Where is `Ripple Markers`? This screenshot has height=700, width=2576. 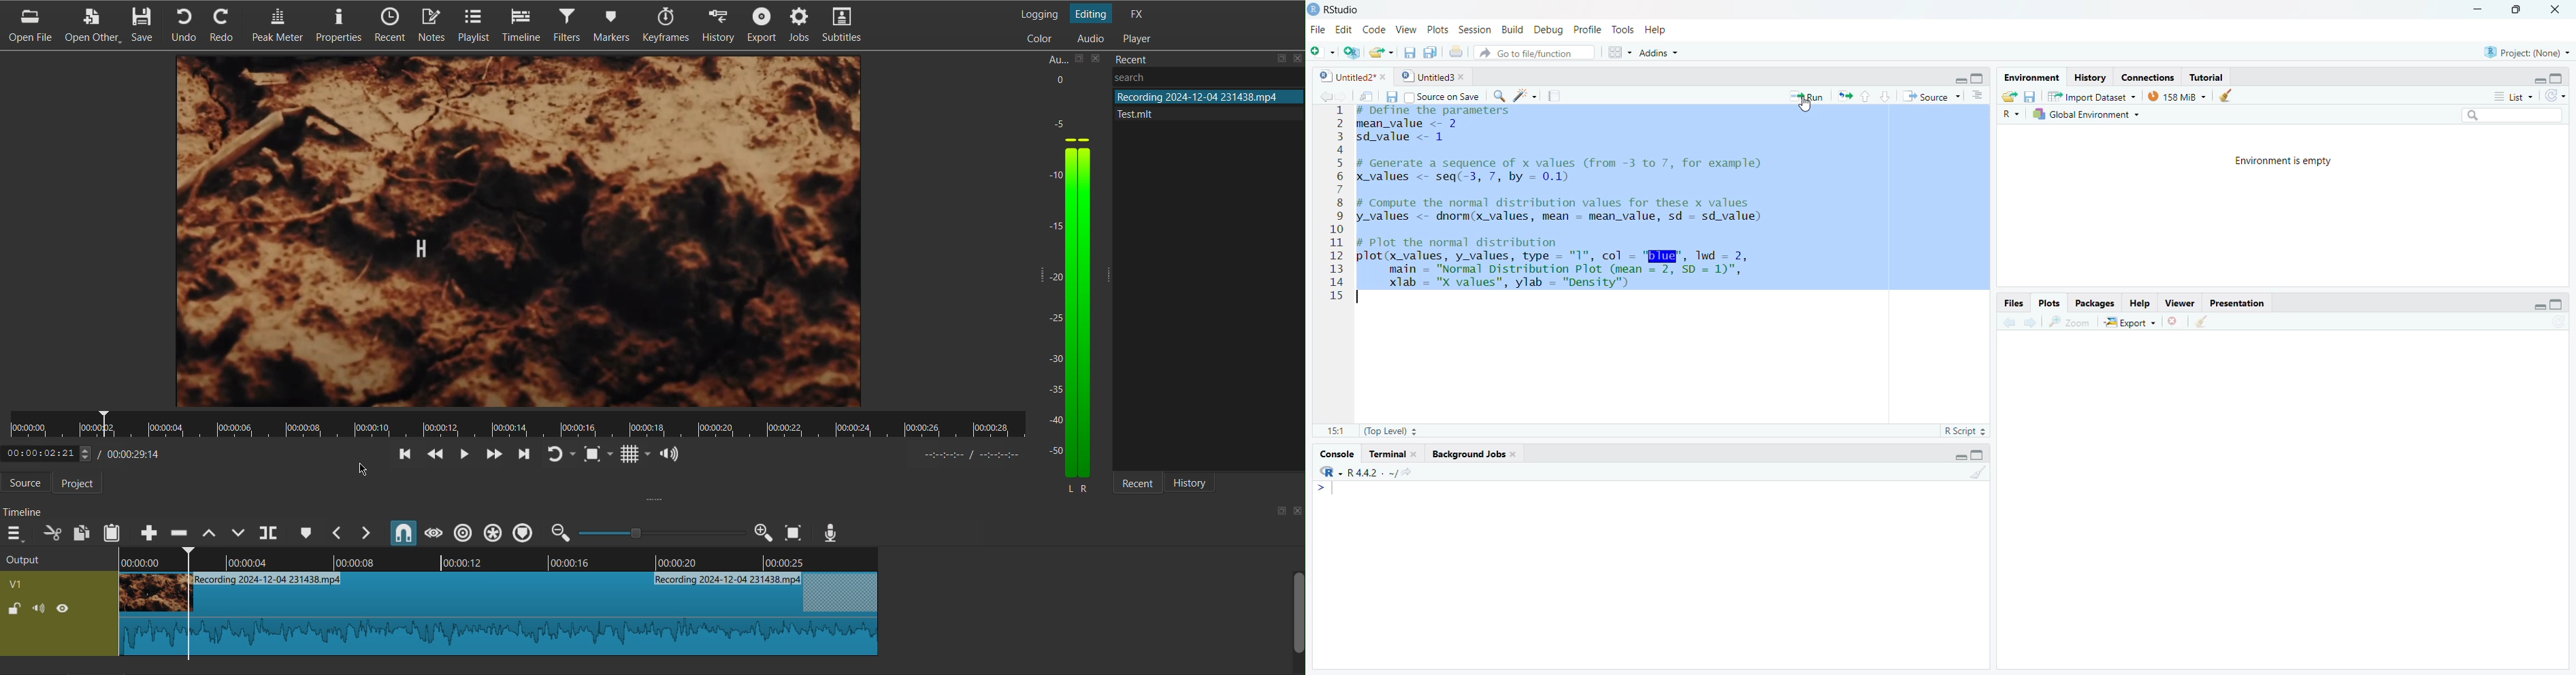 Ripple Markers is located at coordinates (523, 533).